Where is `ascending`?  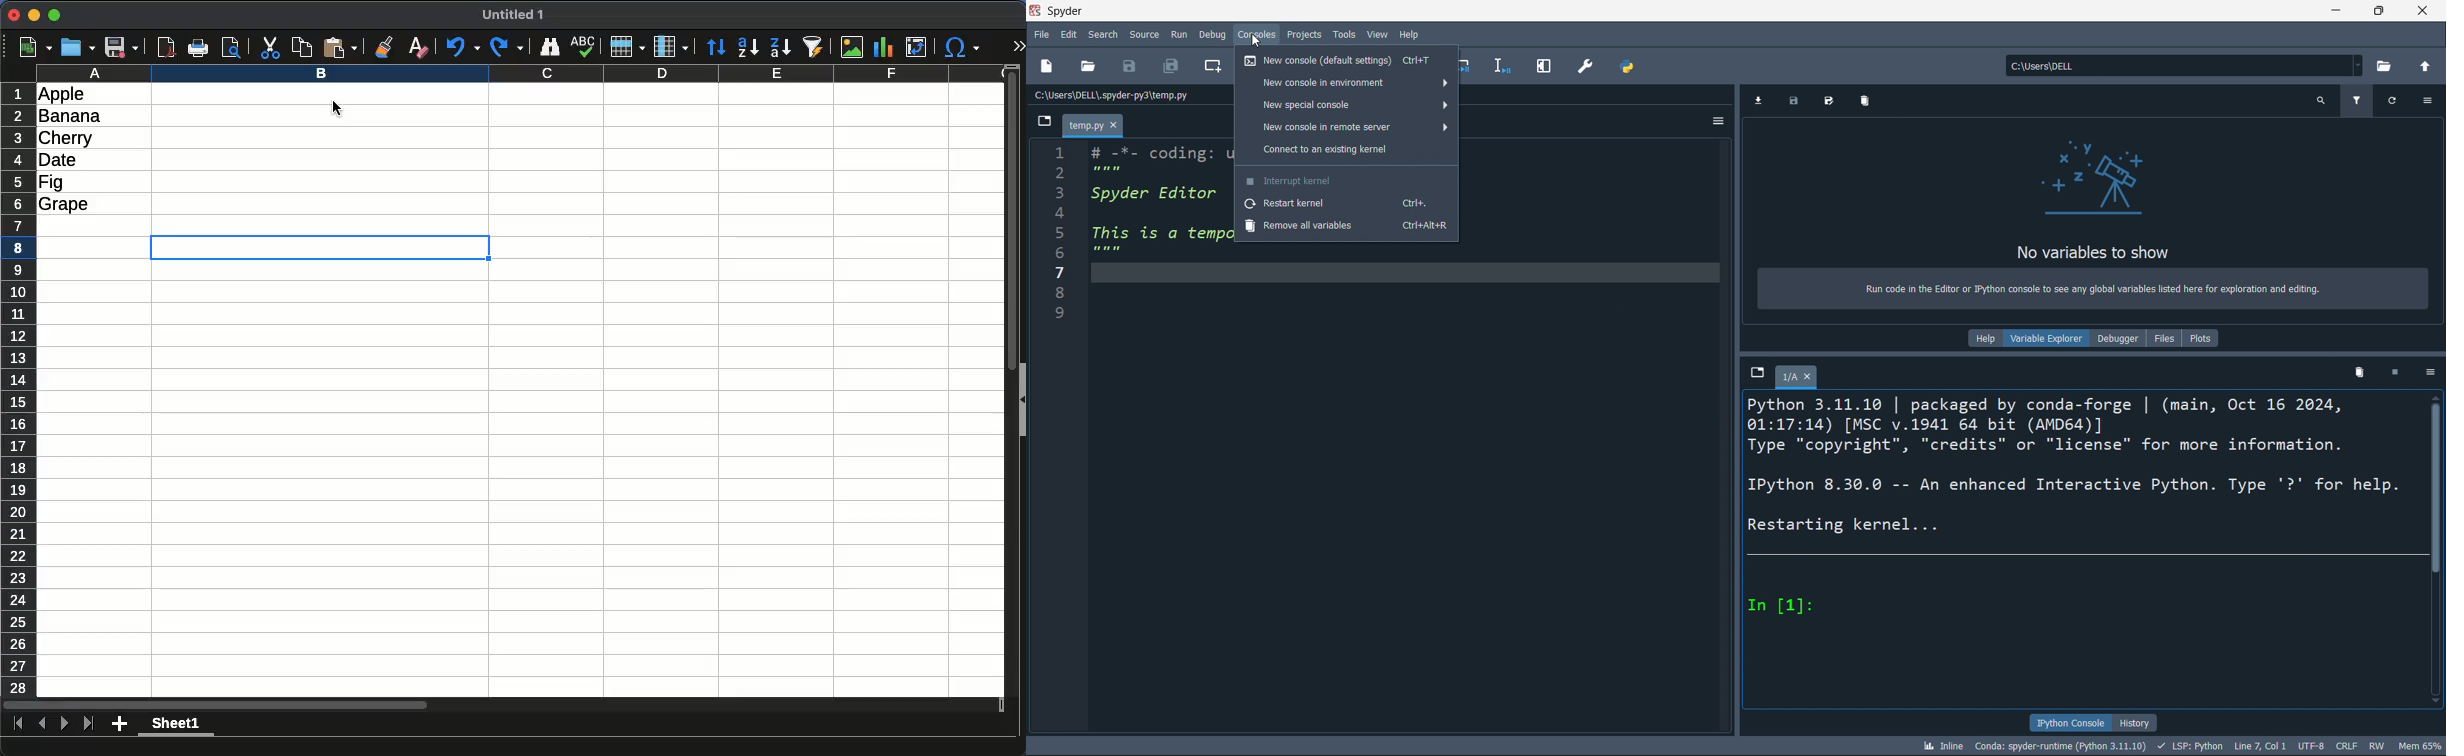
ascending is located at coordinates (748, 48).